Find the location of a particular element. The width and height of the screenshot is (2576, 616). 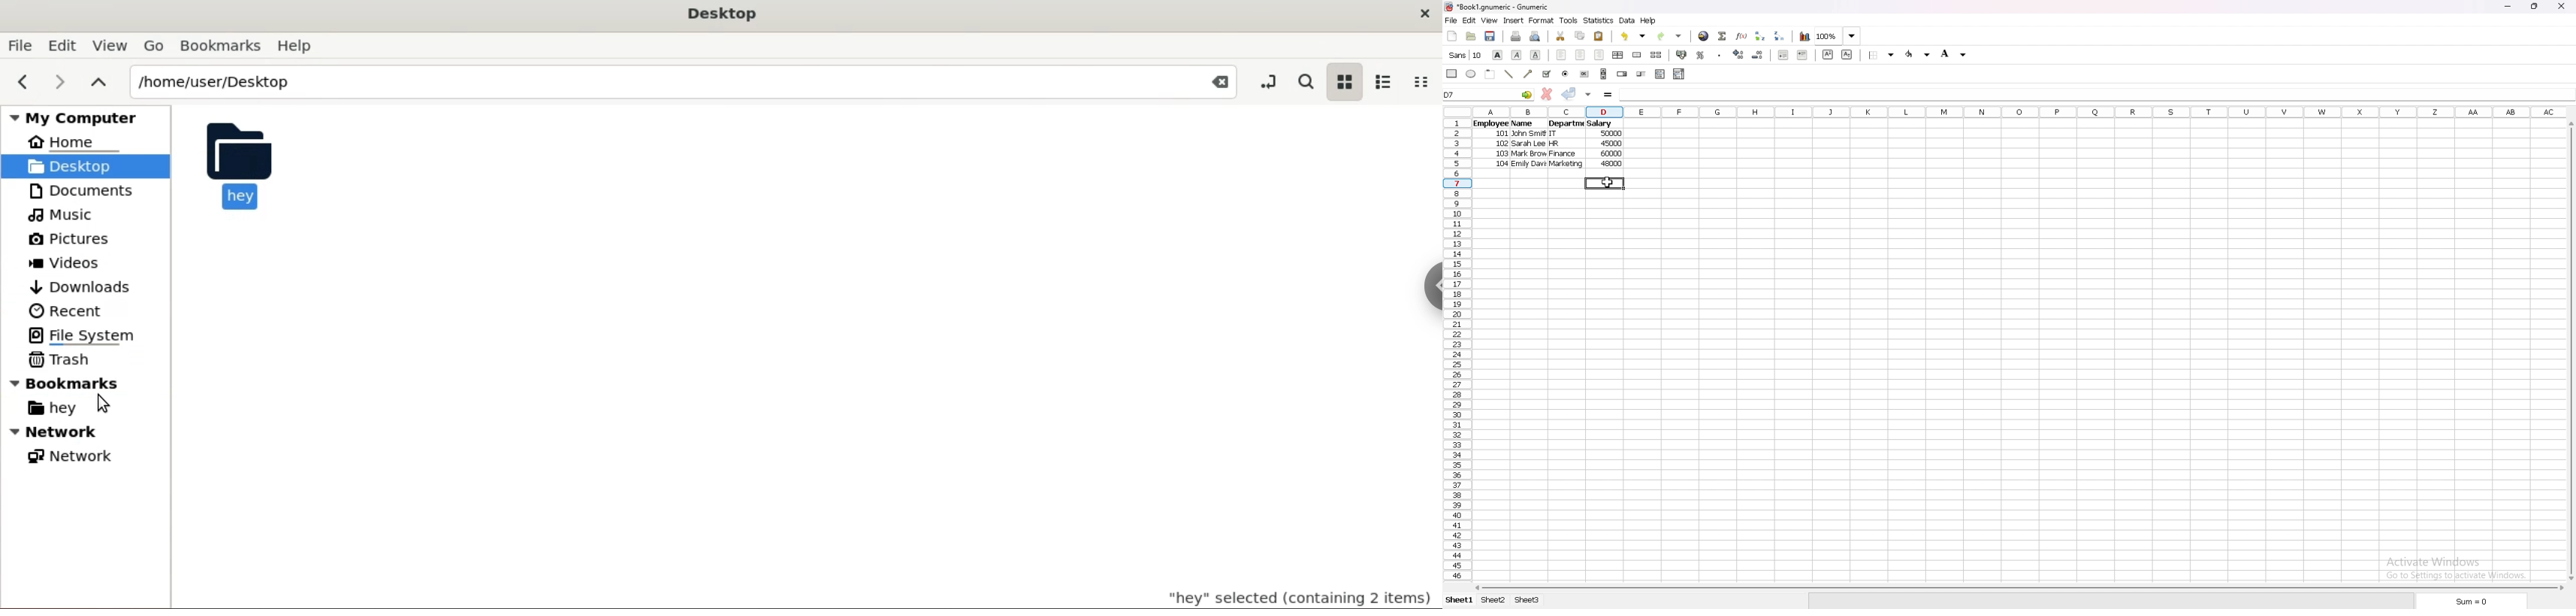

function is located at coordinates (1742, 35).